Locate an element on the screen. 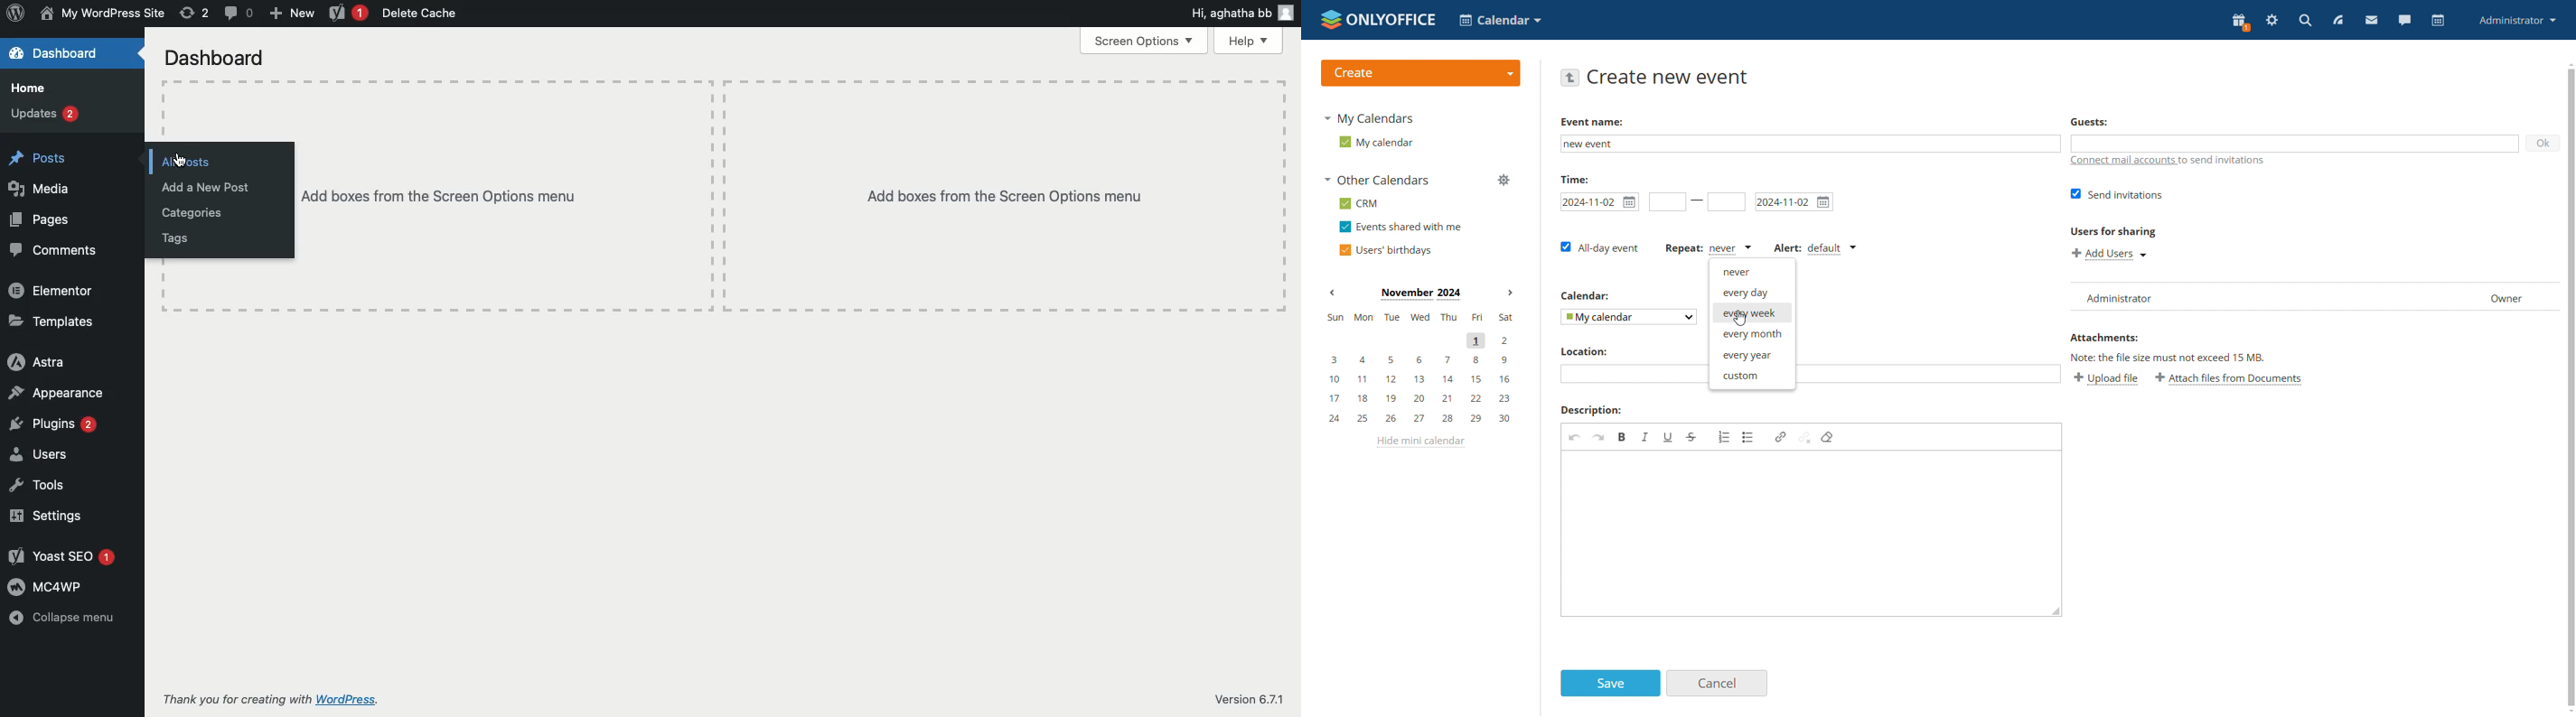 The height and width of the screenshot is (728, 2576). Dashboard is located at coordinates (214, 58).